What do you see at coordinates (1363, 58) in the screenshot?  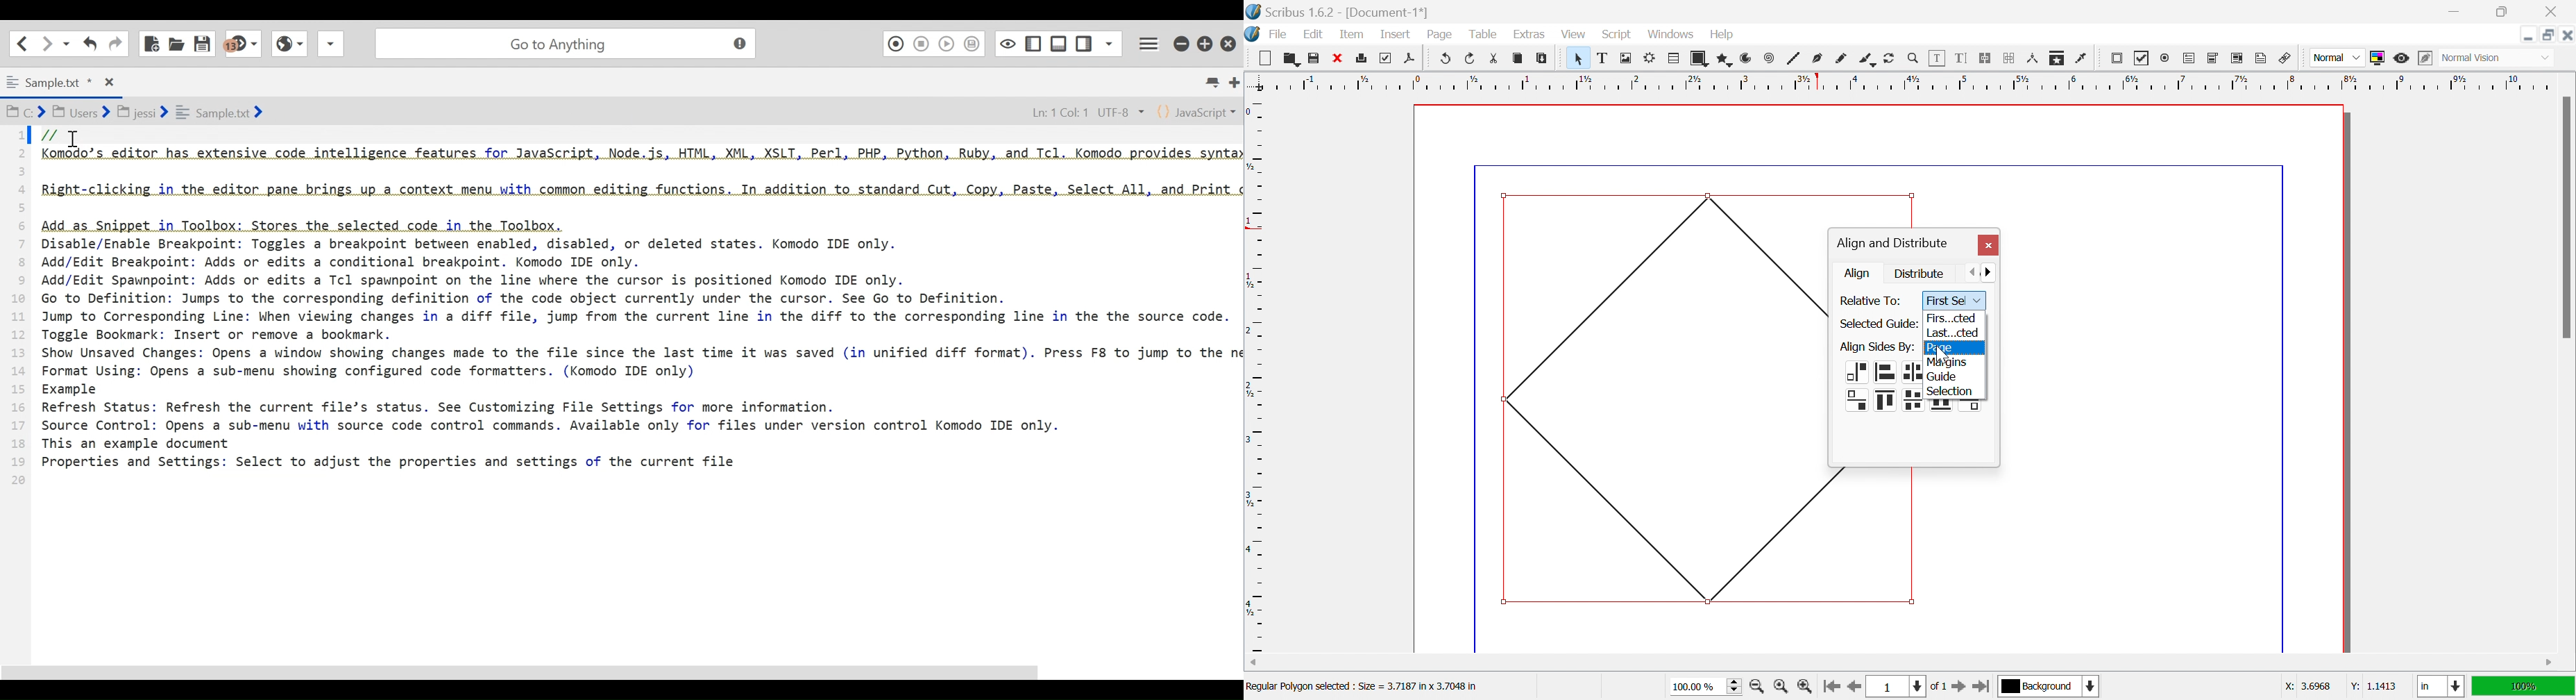 I see `Print` at bounding box center [1363, 58].